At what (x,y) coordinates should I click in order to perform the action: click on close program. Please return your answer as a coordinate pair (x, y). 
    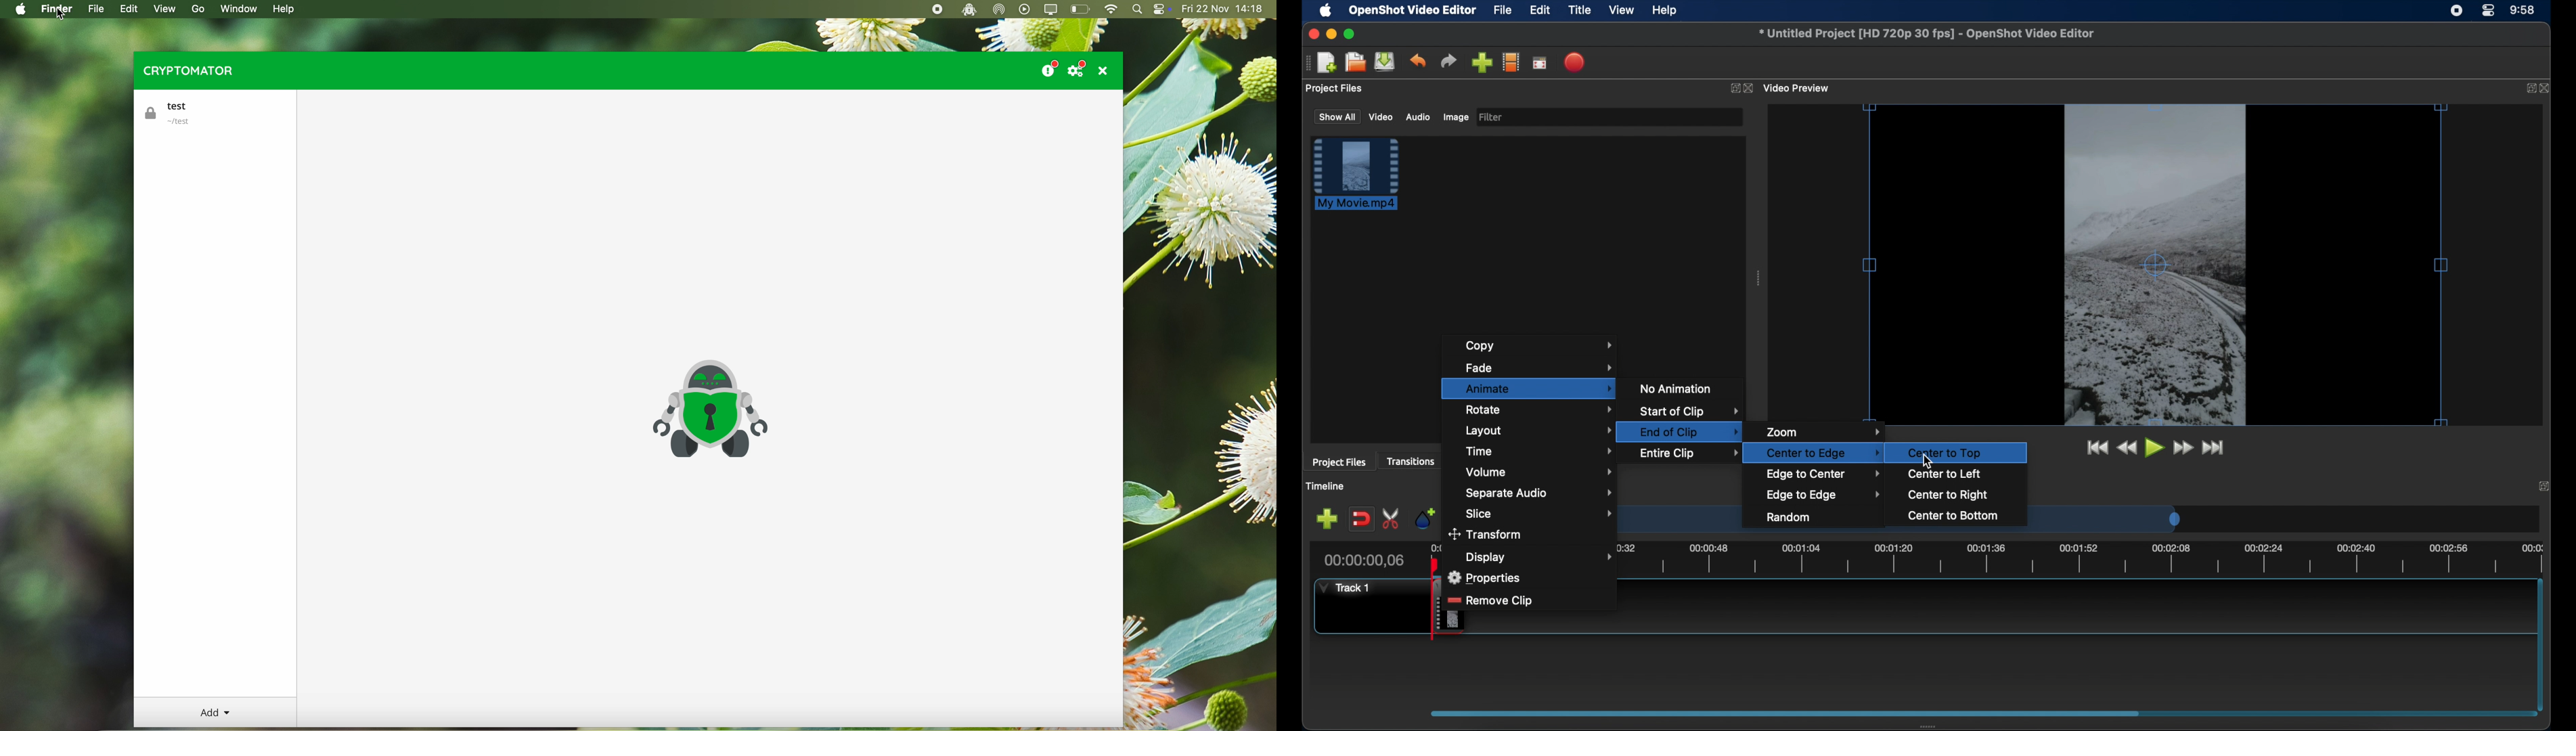
    Looking at the image, I should click on (1106, 71).